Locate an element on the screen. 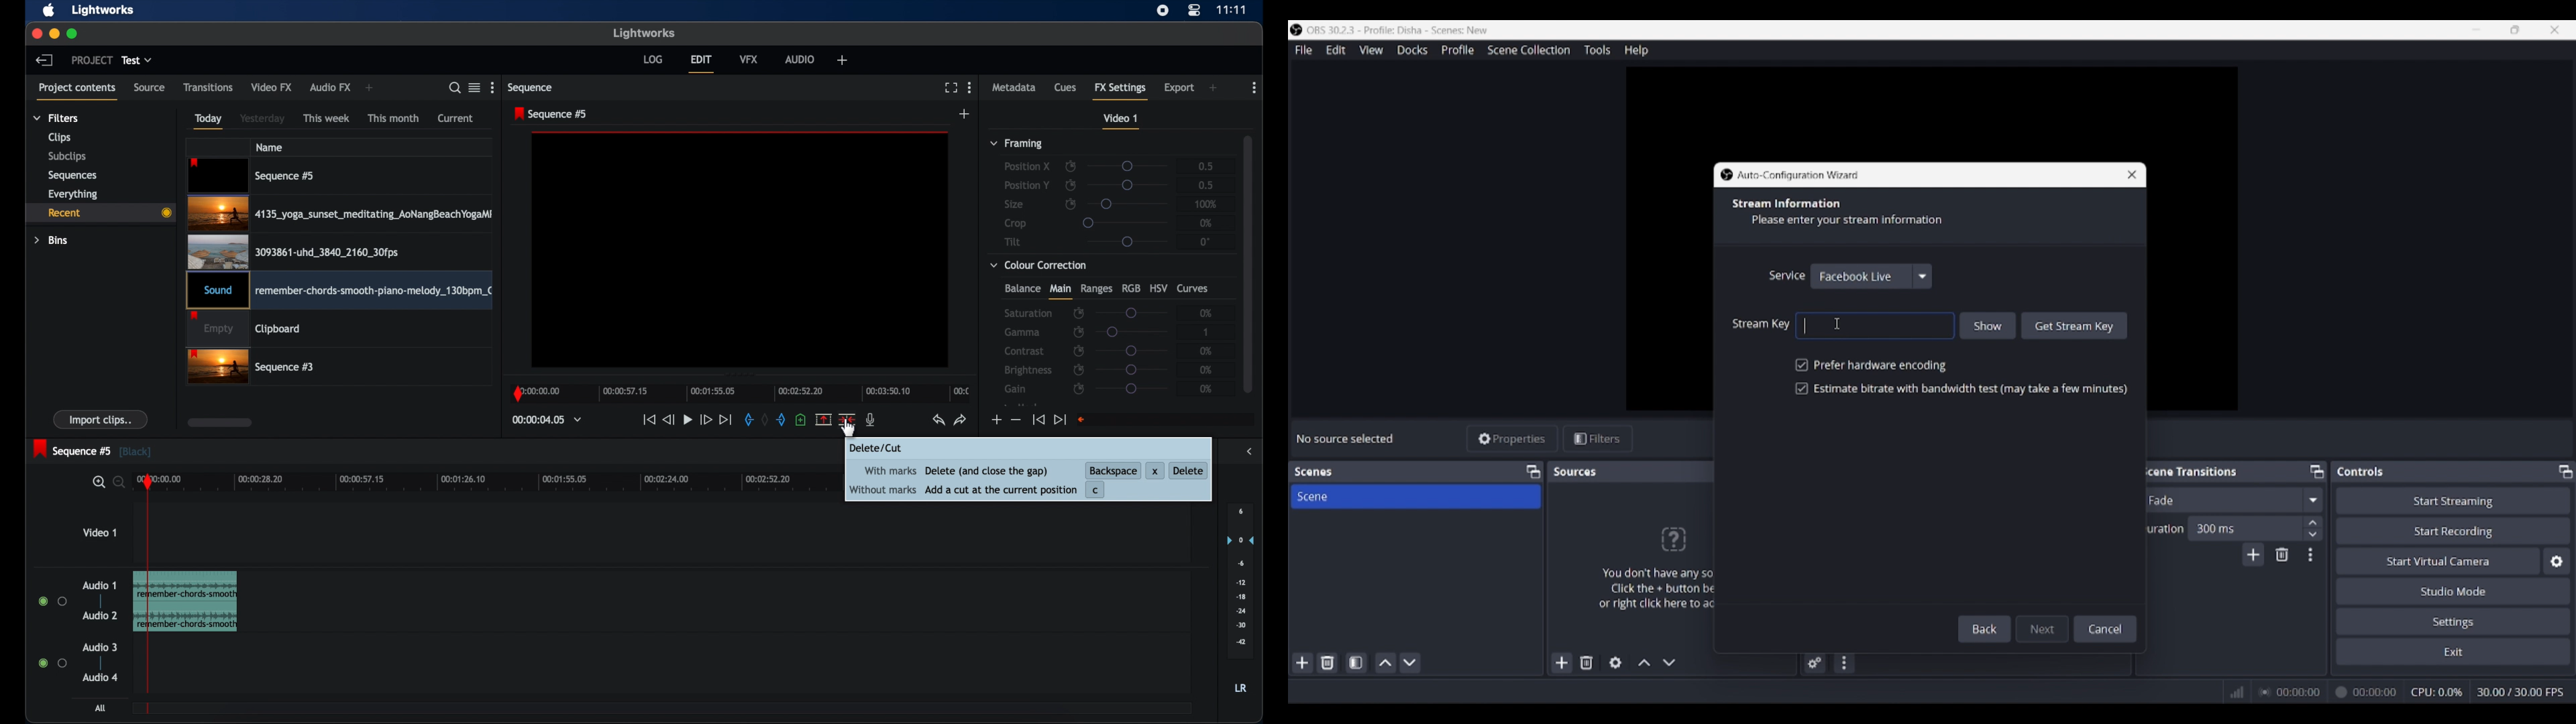 The height and width of the screenshot is (728, 2576). Remove configurble transition is located at coordinates (2282, 554).